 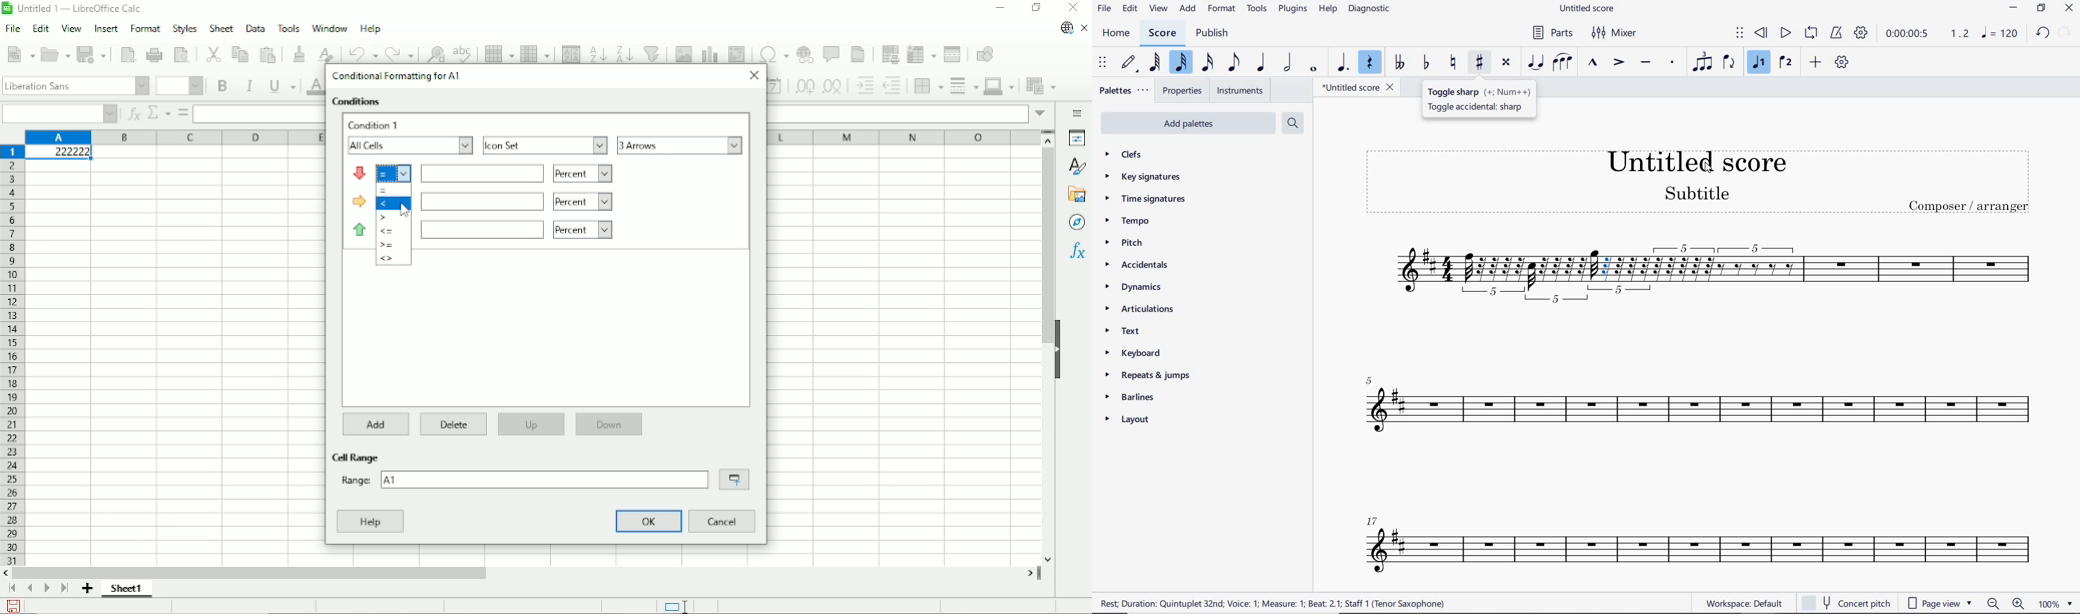 What do you see at coordinates (1073, 8) in the screenshot?
I see `` at bounding box center [1073, 8].